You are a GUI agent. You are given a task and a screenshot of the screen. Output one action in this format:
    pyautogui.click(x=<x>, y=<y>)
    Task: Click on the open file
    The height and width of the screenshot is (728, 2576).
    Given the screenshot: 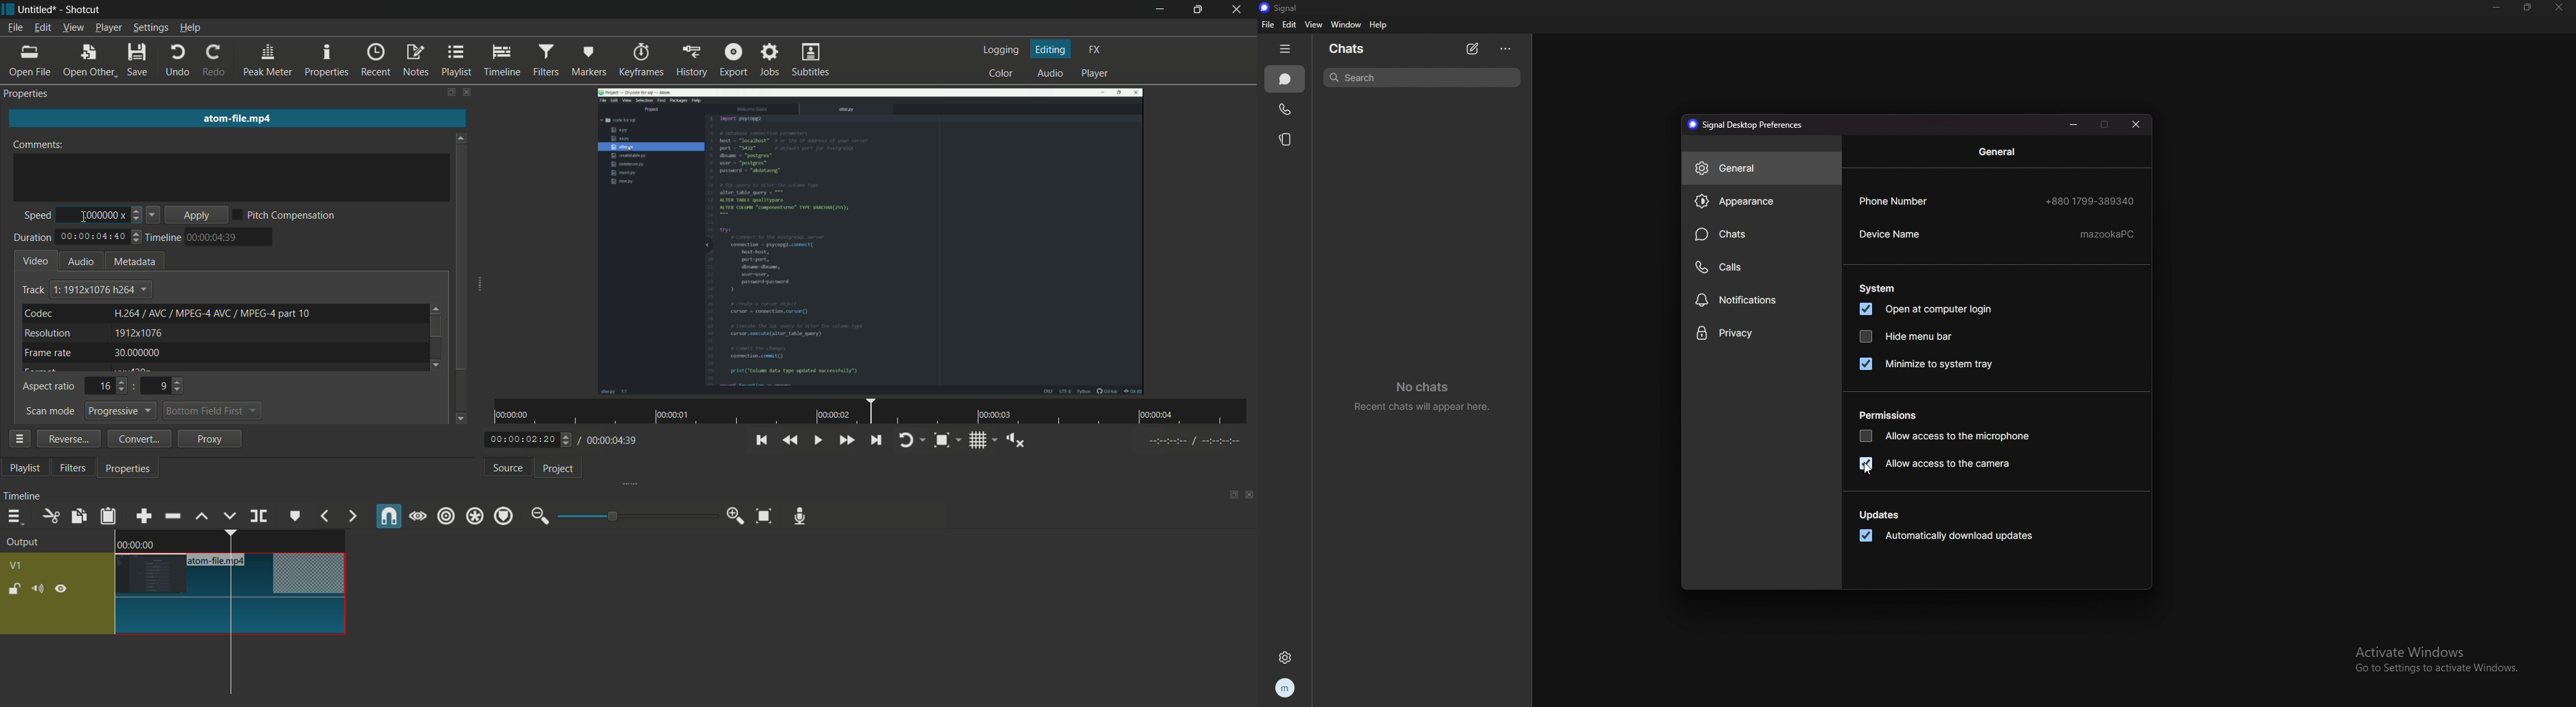 What is the action you would take?
    pyautogui.click(x=29, y=62)
    